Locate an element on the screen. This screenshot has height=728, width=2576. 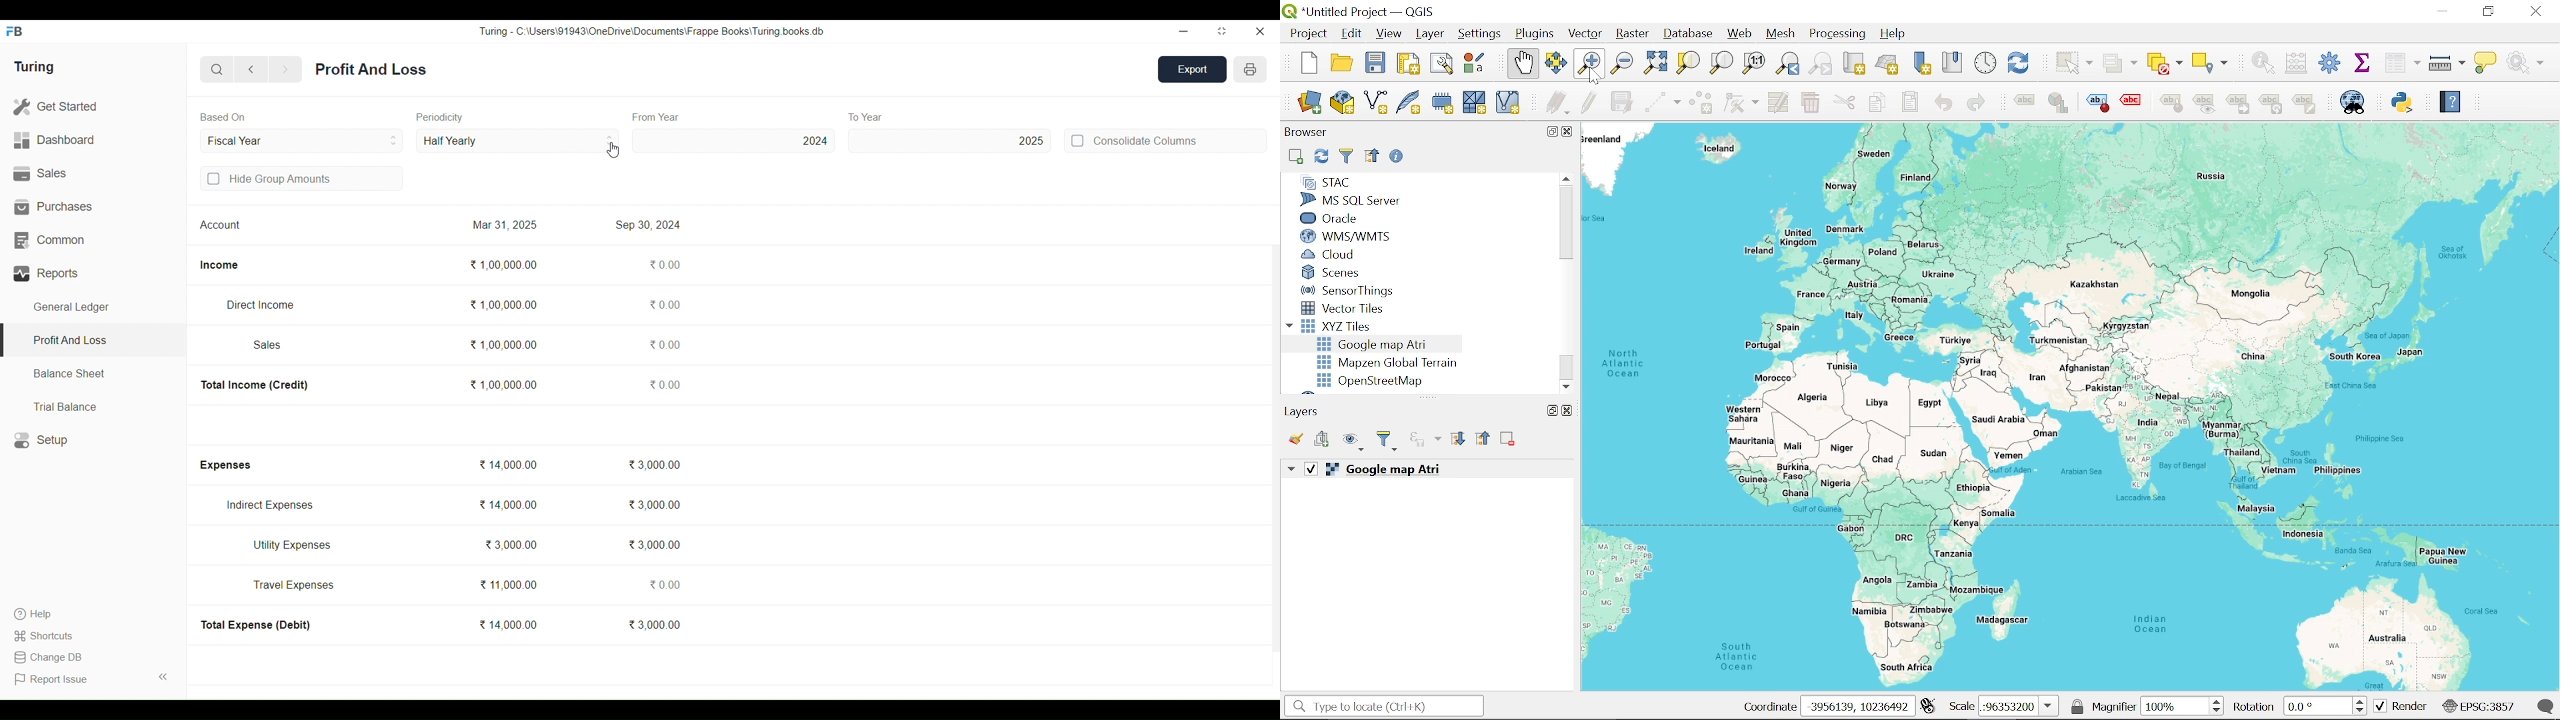
From Year is located at coordinates (657, 117).